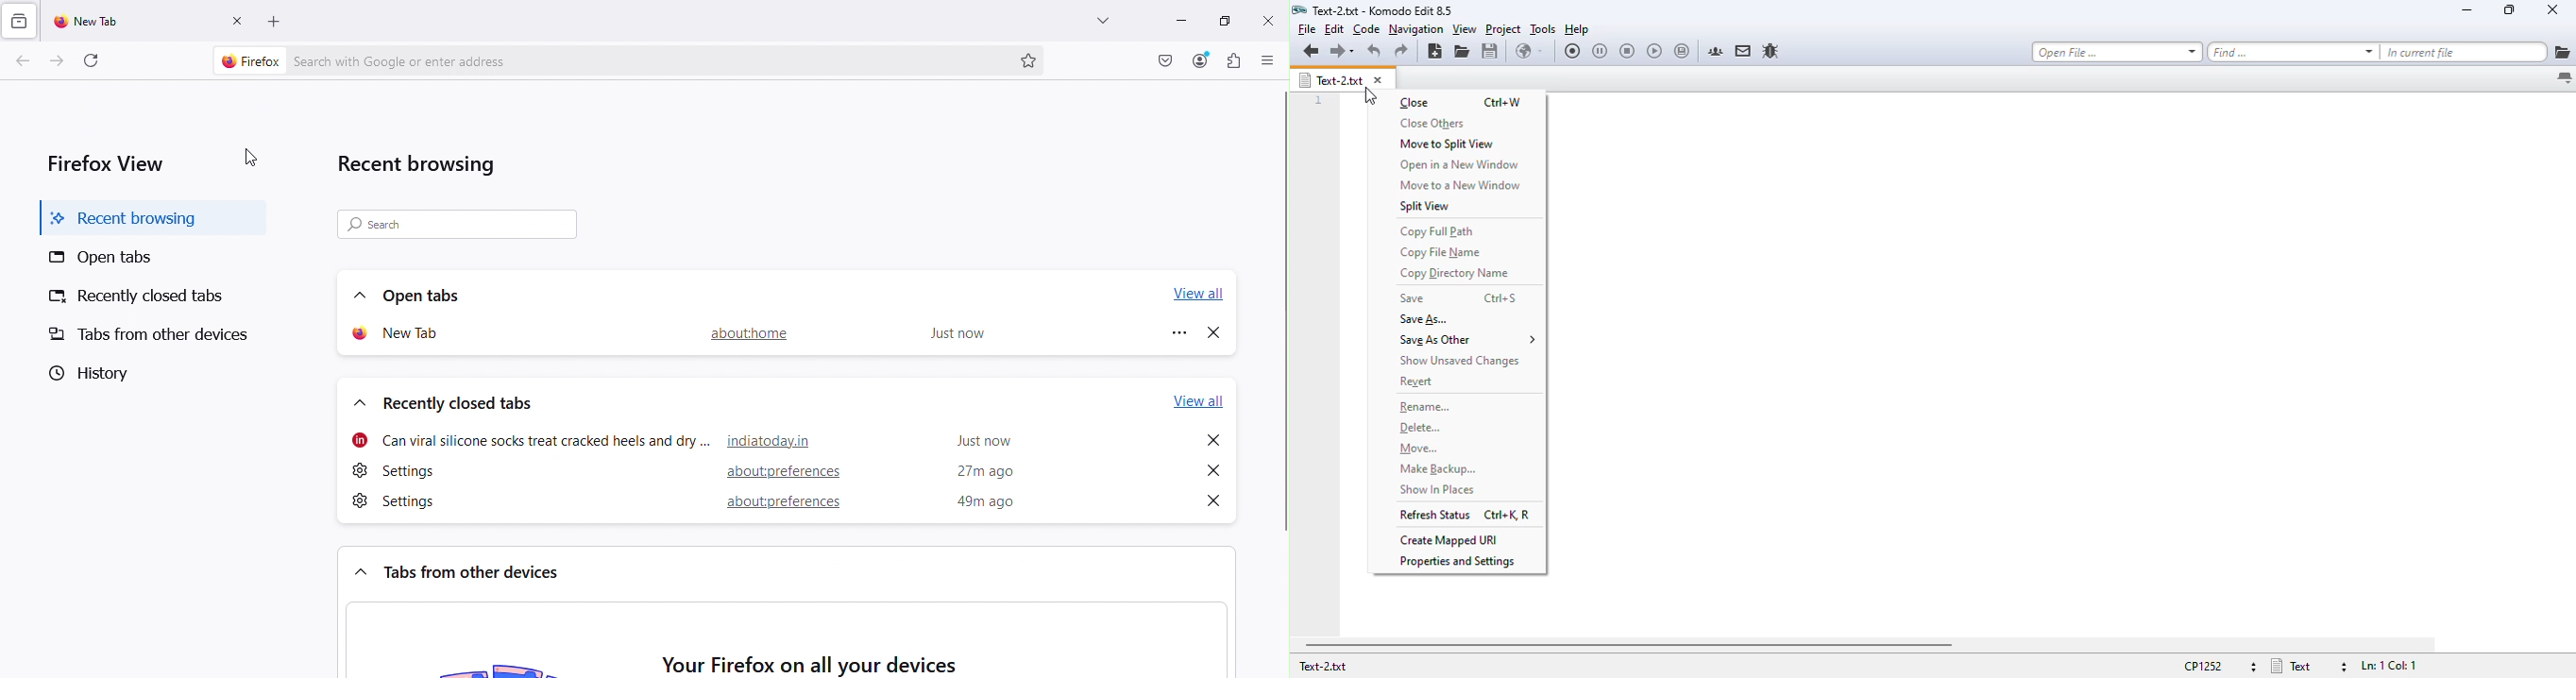 This screenshot has height=700, width=2576. What do you see at coordinates (1530, 51) in the screenshot?
I see `preview buffer in browser` at bounding box center [1530, 51].